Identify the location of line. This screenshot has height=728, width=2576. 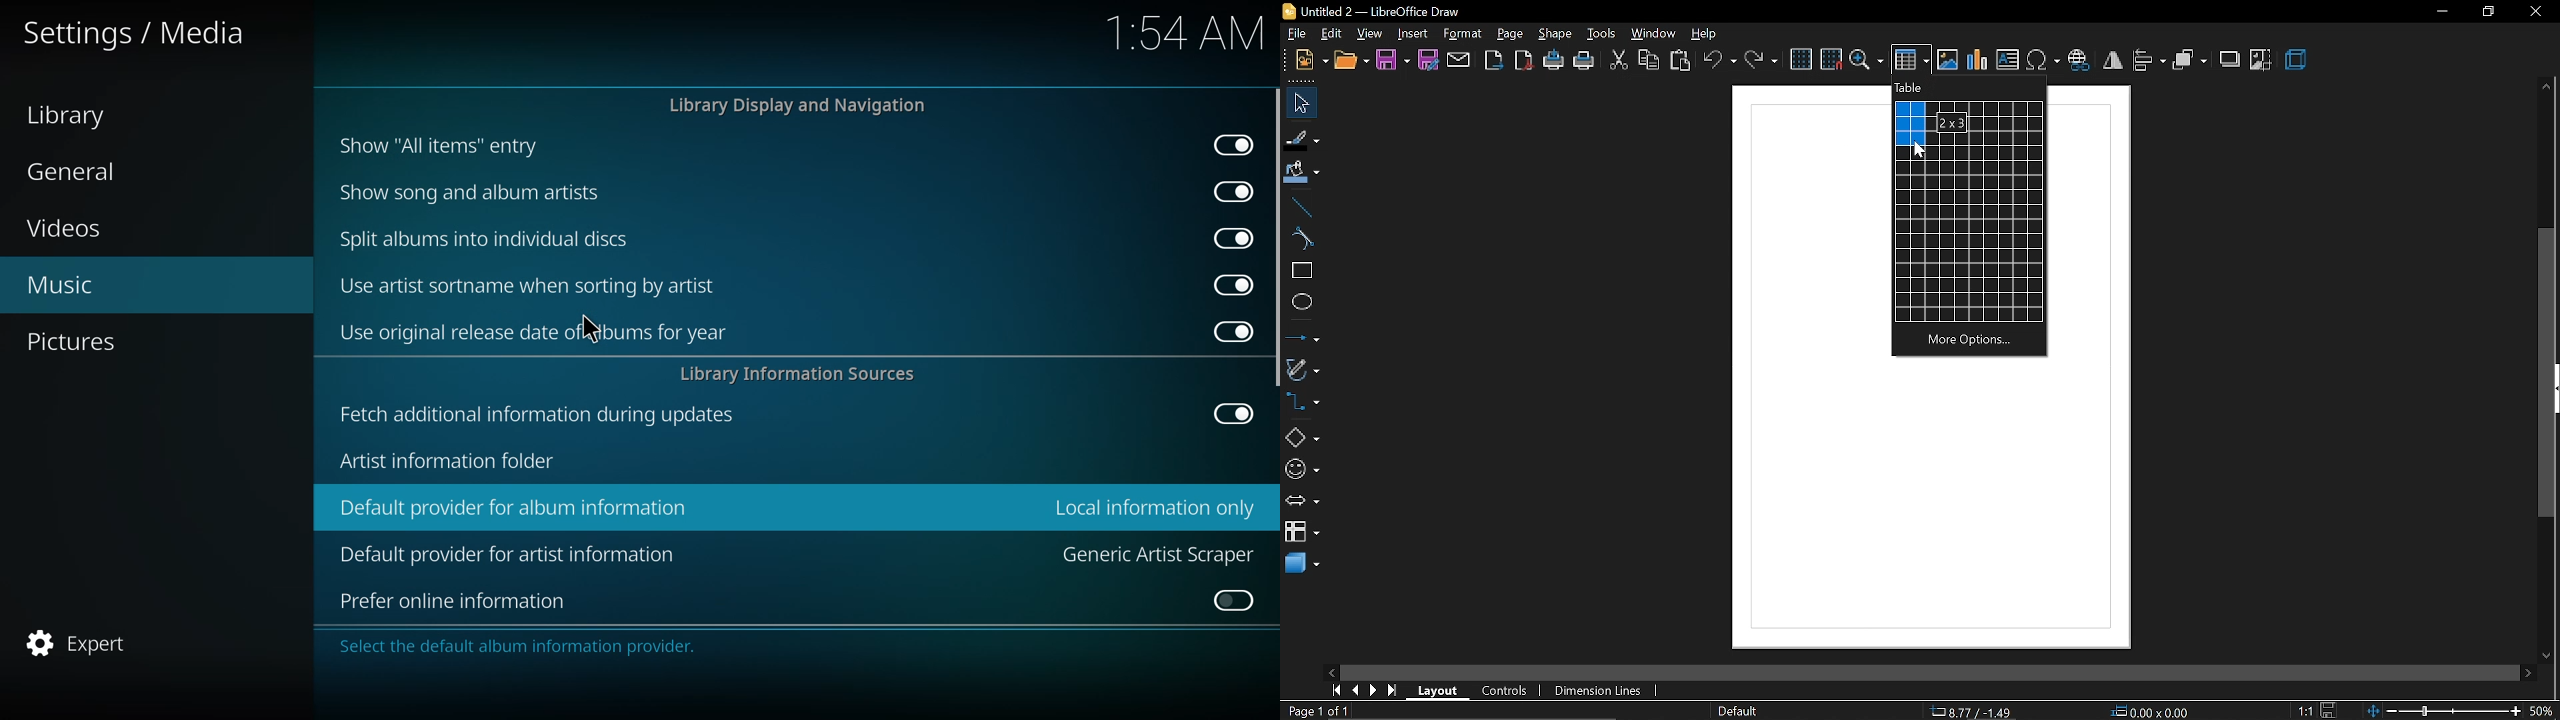
(1298, 209).